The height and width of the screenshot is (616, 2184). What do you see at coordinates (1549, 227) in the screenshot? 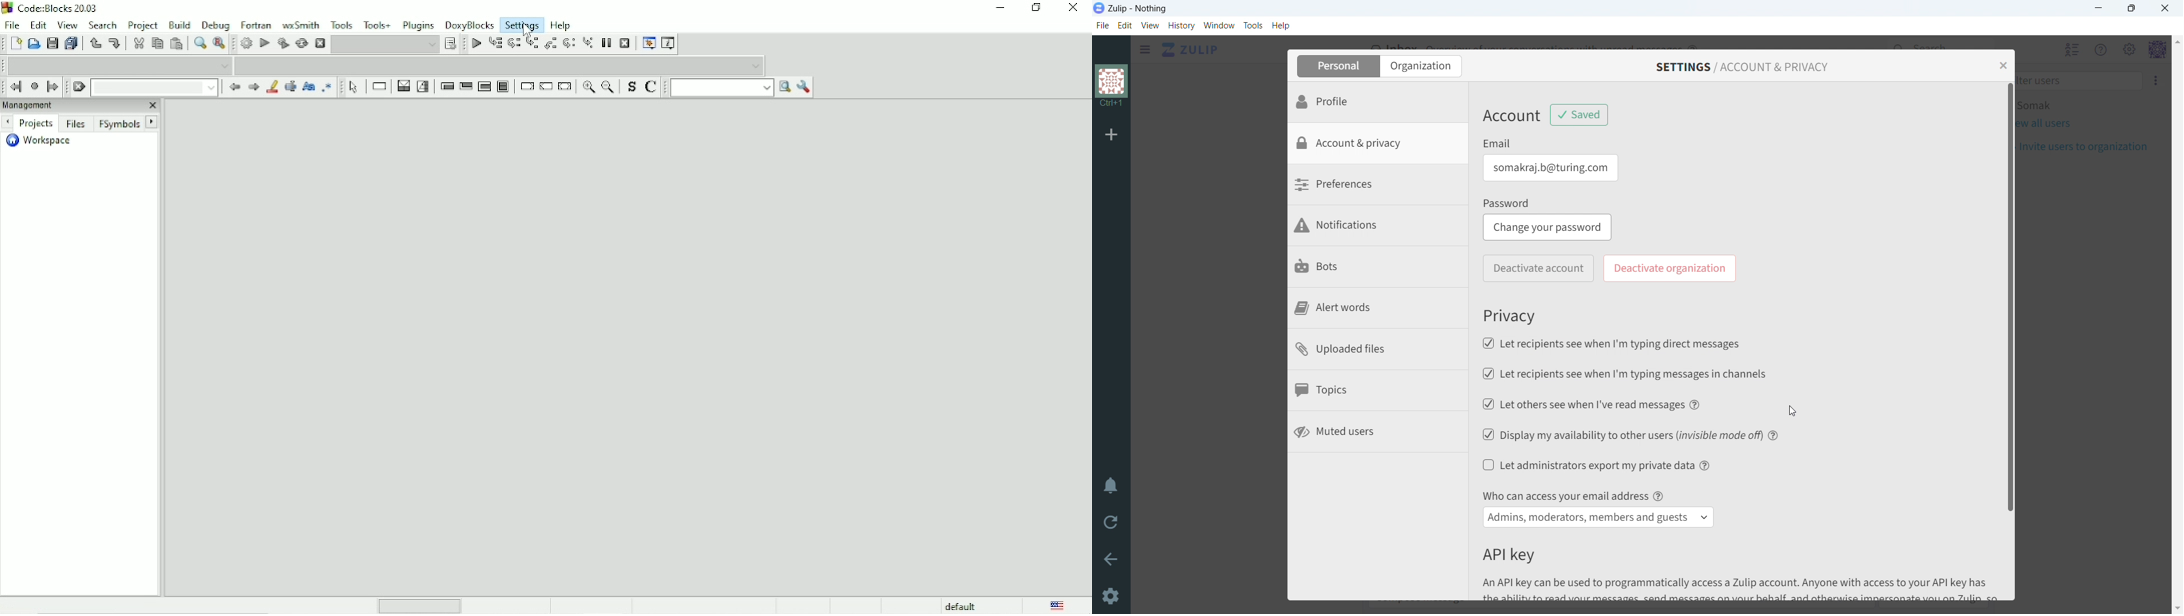
I see `change your password` at bounding box center [1549, 227].